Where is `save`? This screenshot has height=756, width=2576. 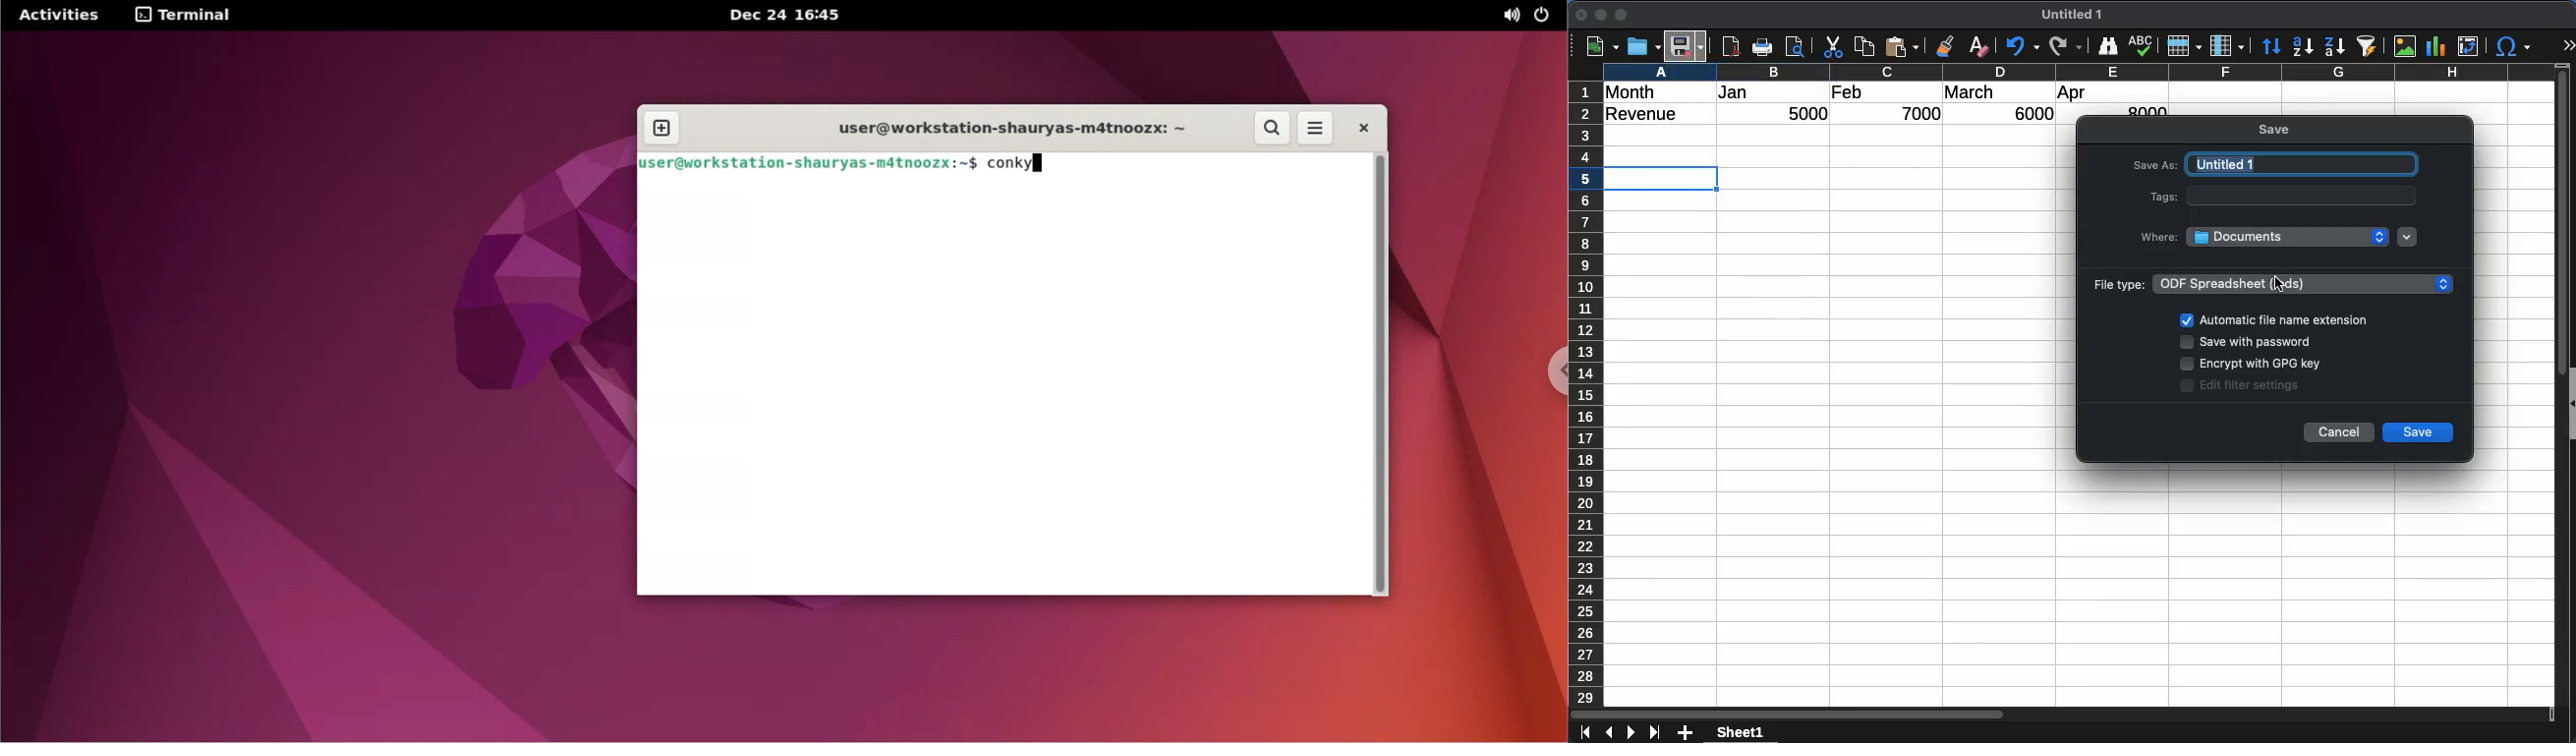
save is located at coordinates (2419, 433).